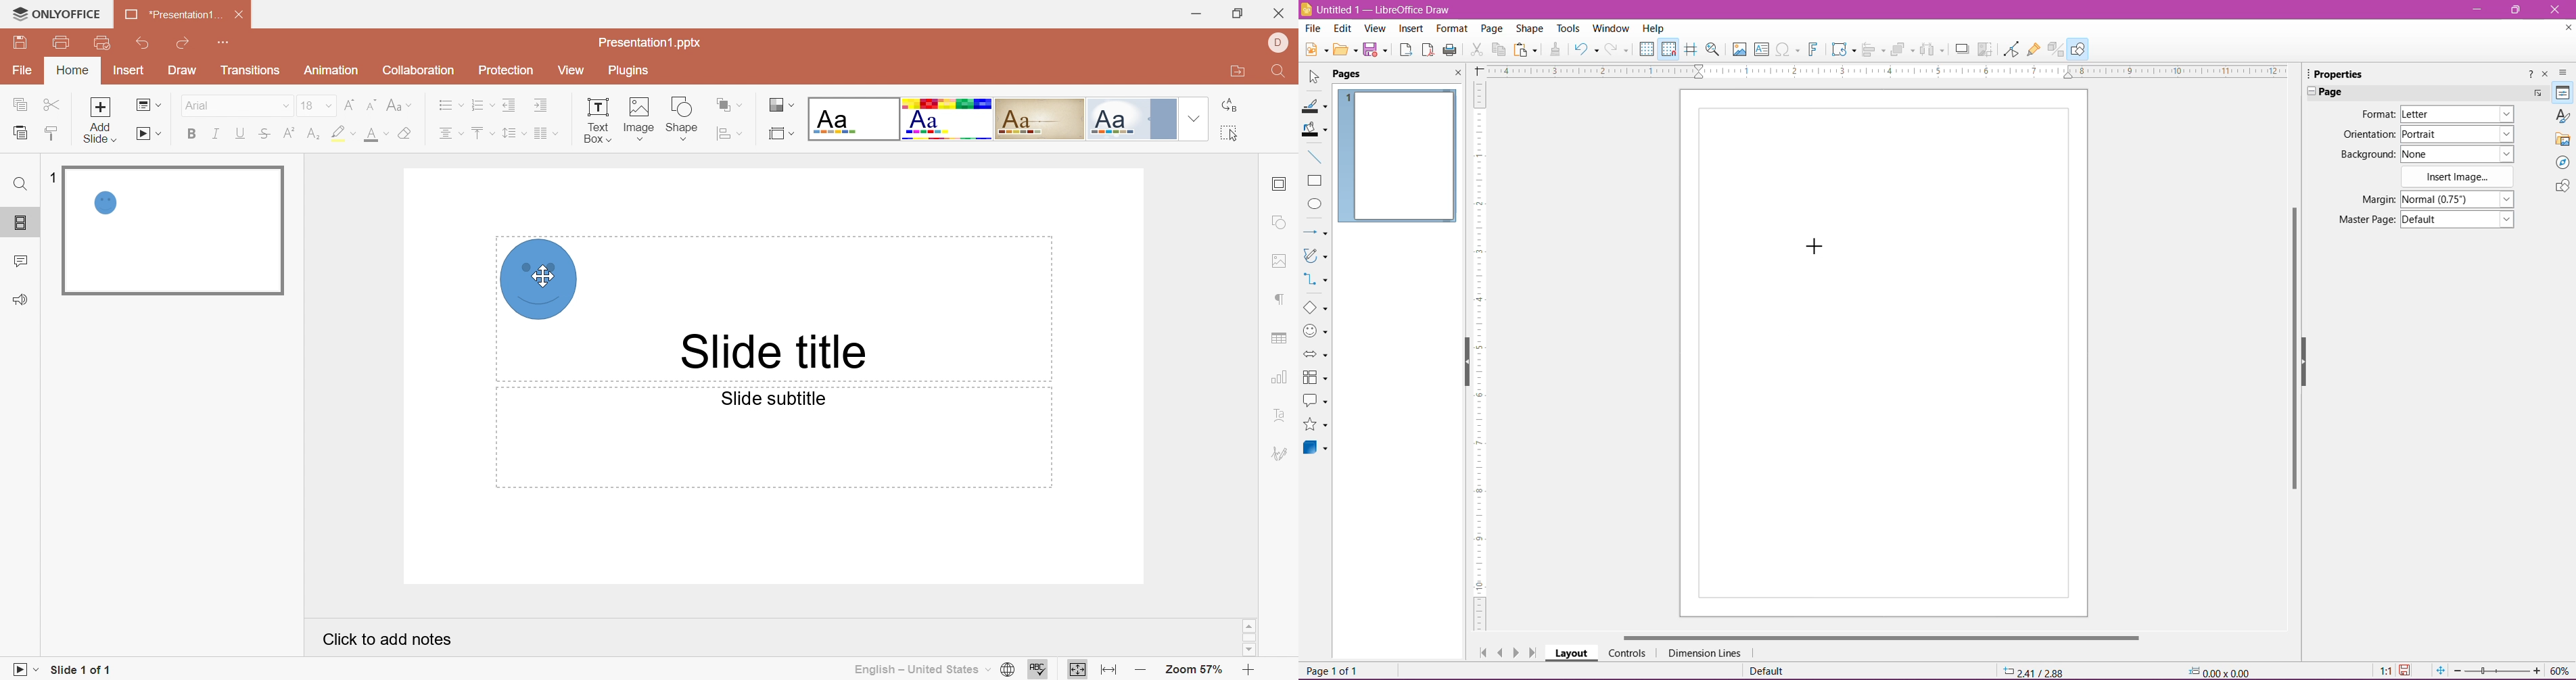  Describe the element at coordinates (1010, 671) in the screenshot. I see `Set document language` at that location.